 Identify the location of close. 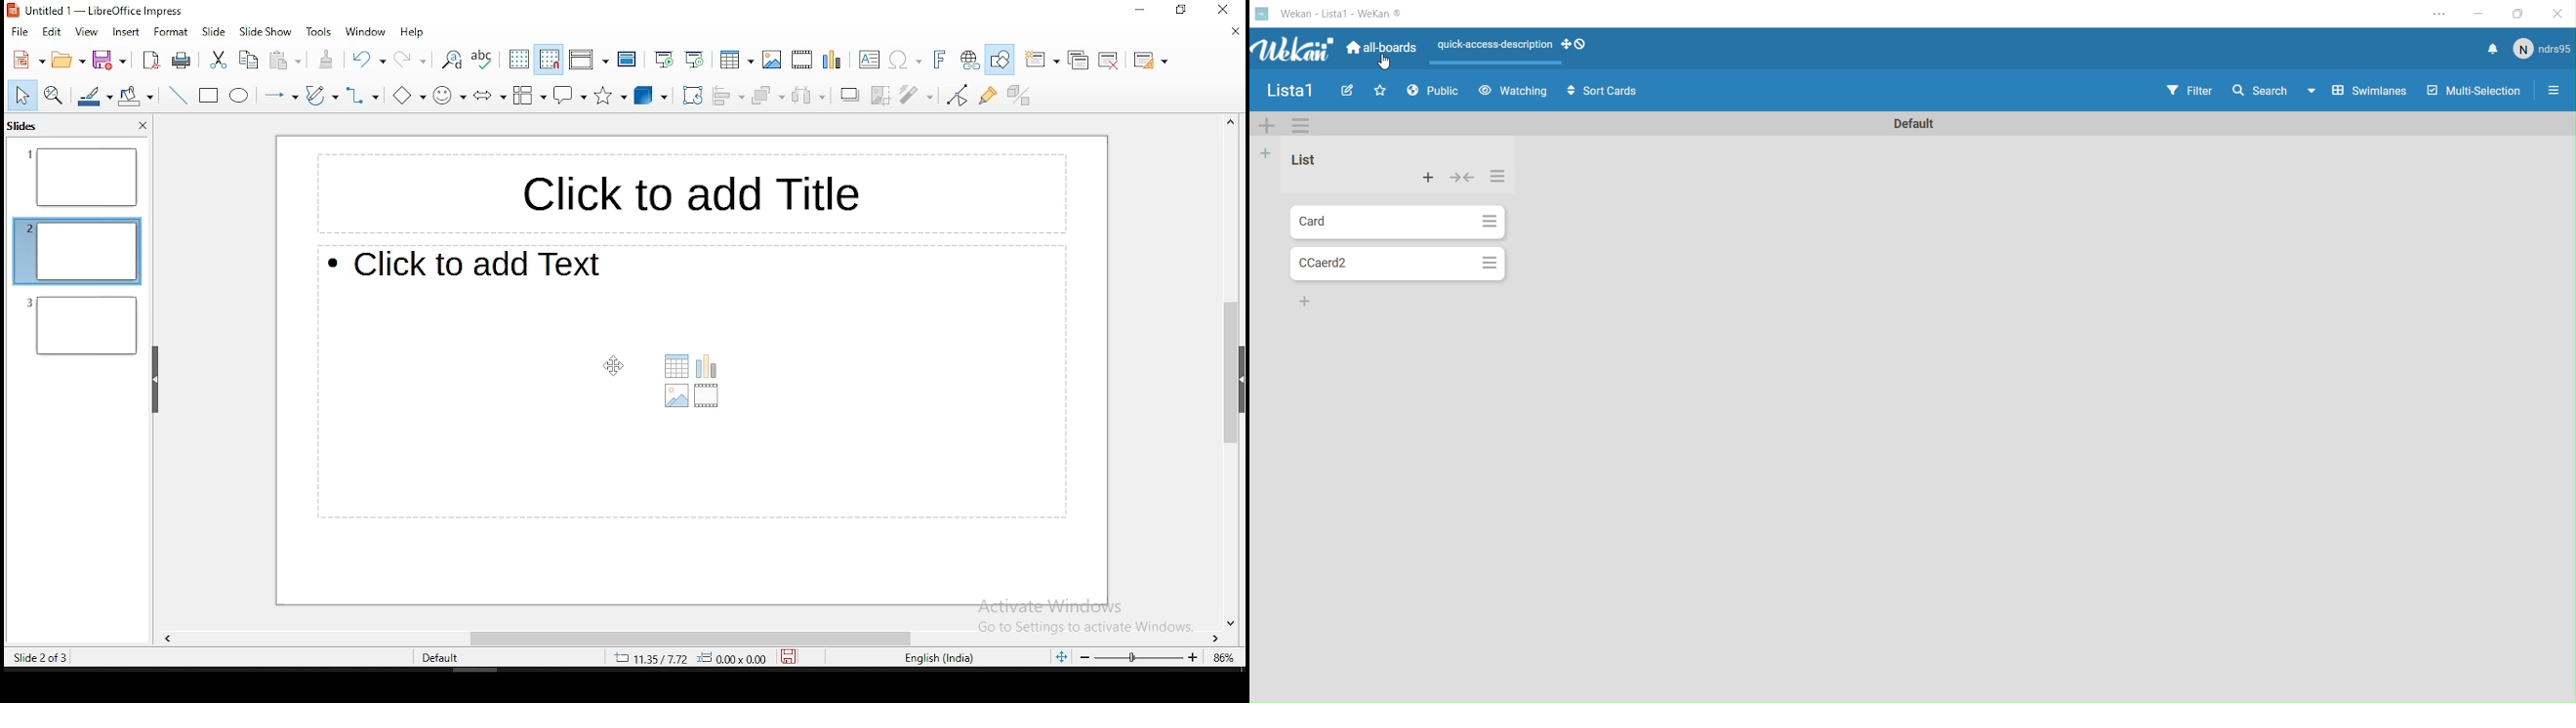
(1233, 35).